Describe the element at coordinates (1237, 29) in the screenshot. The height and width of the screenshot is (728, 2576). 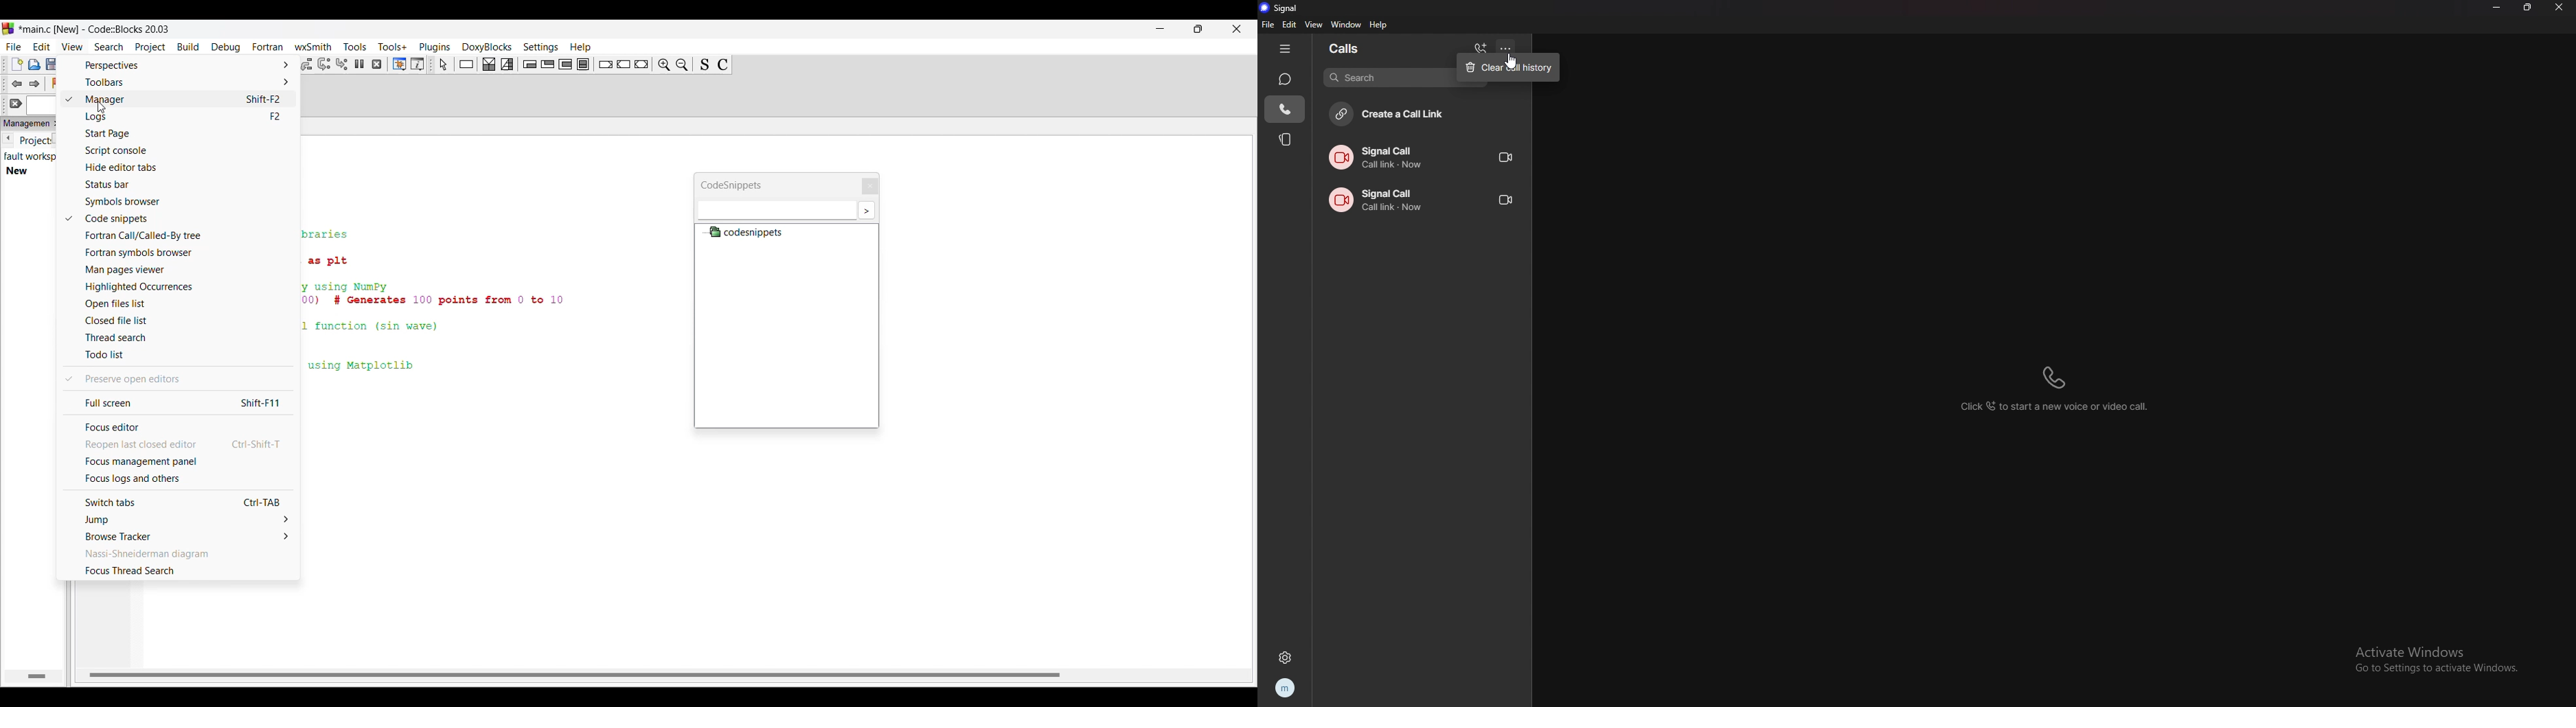
I see `Close interface` at that location.